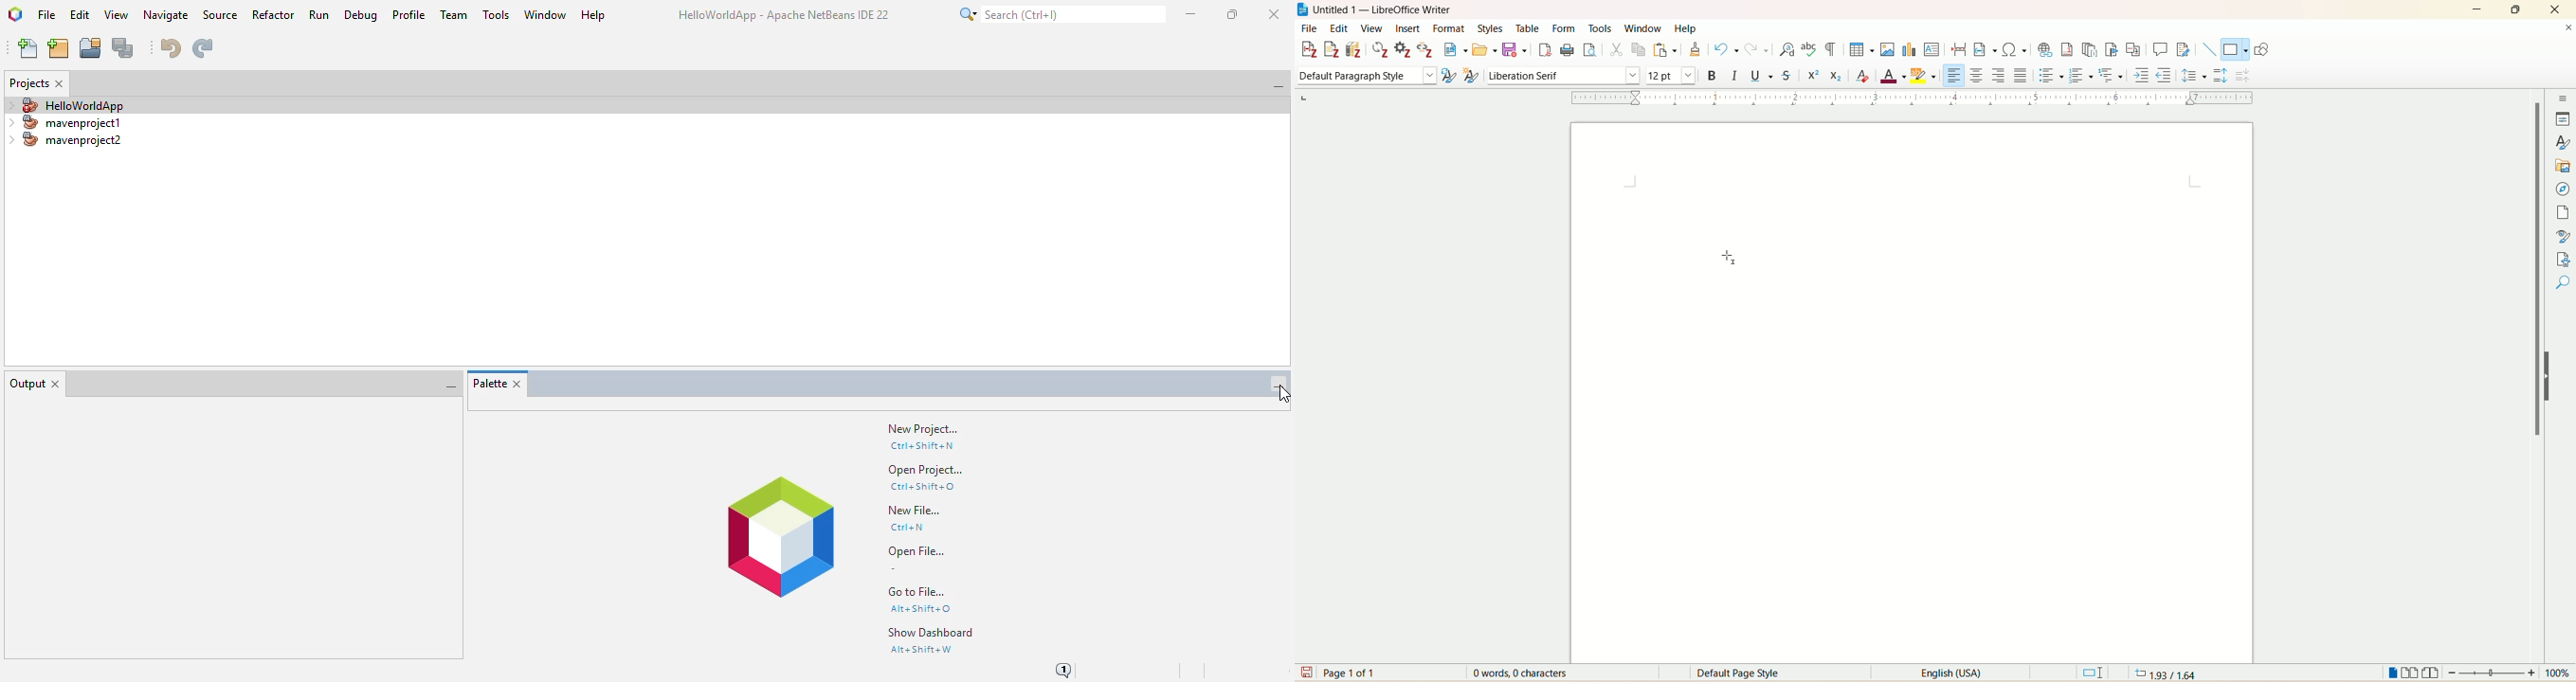 This screenshot has width=2576, height=700. I want to click on underline, so click(1760, 74).